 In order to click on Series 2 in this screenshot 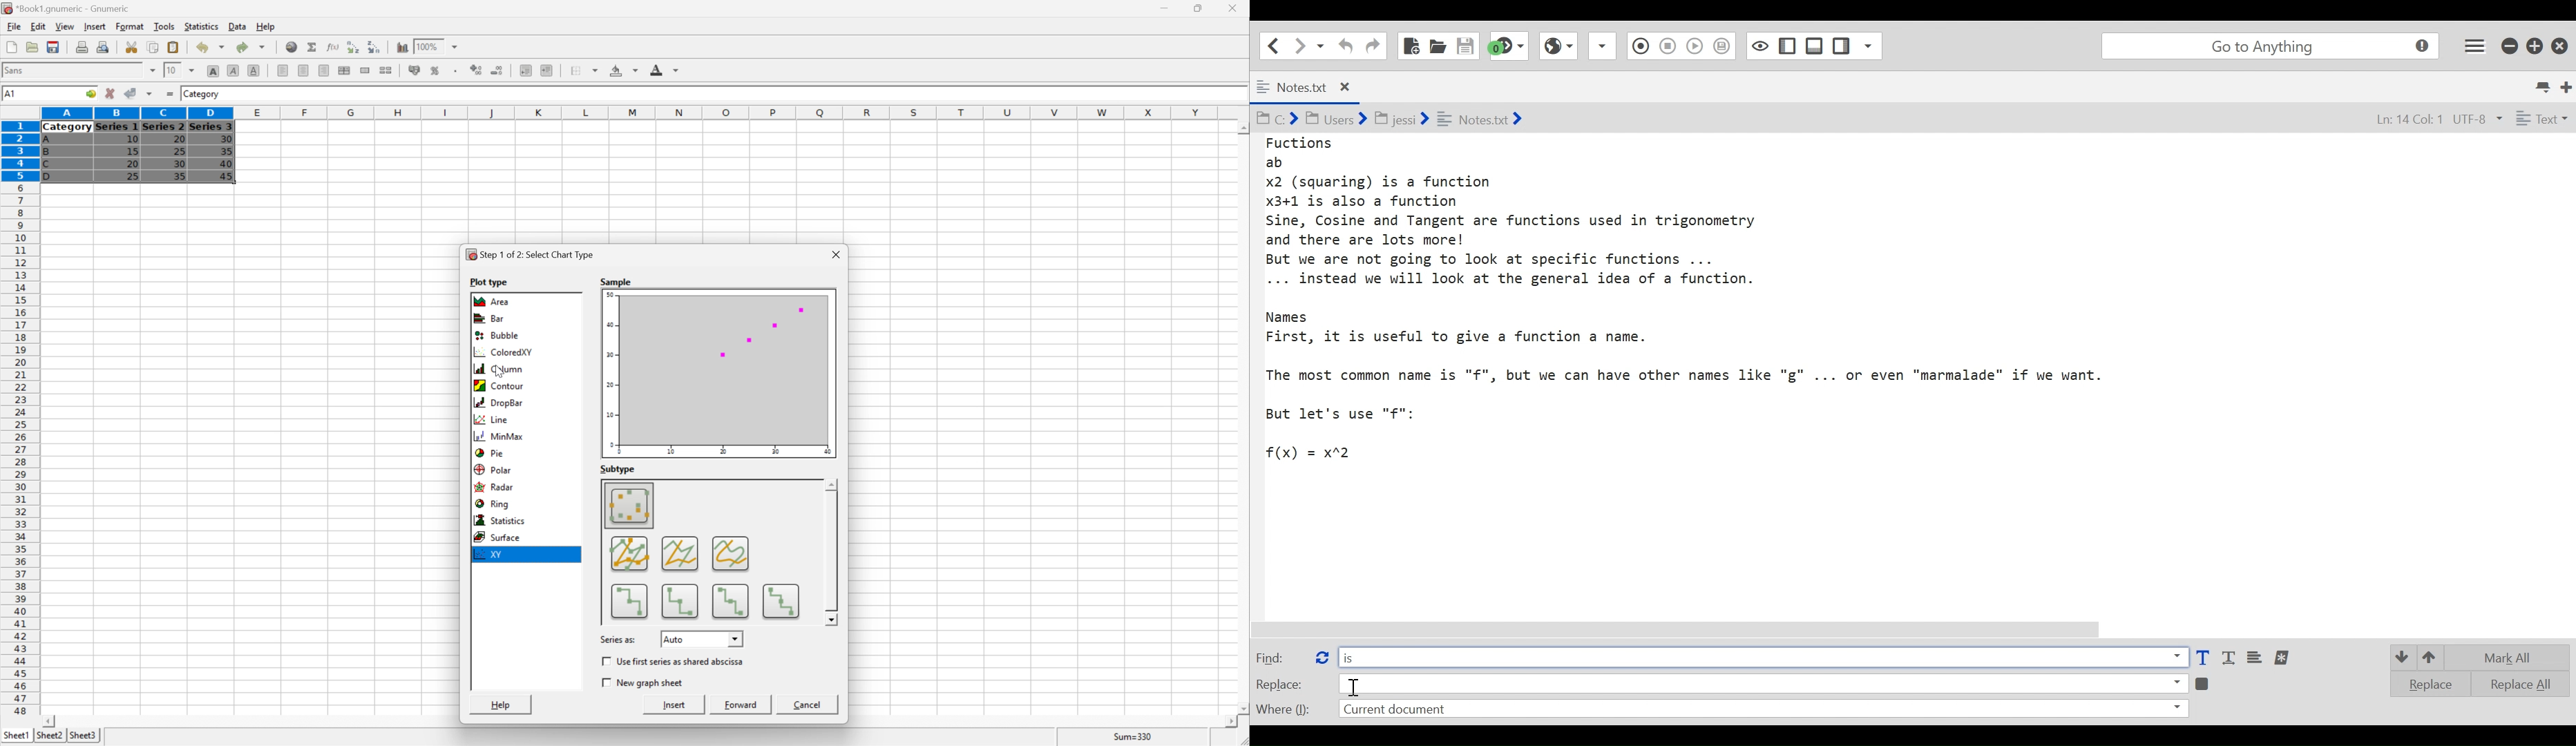, I will do `click(163, 126)`.